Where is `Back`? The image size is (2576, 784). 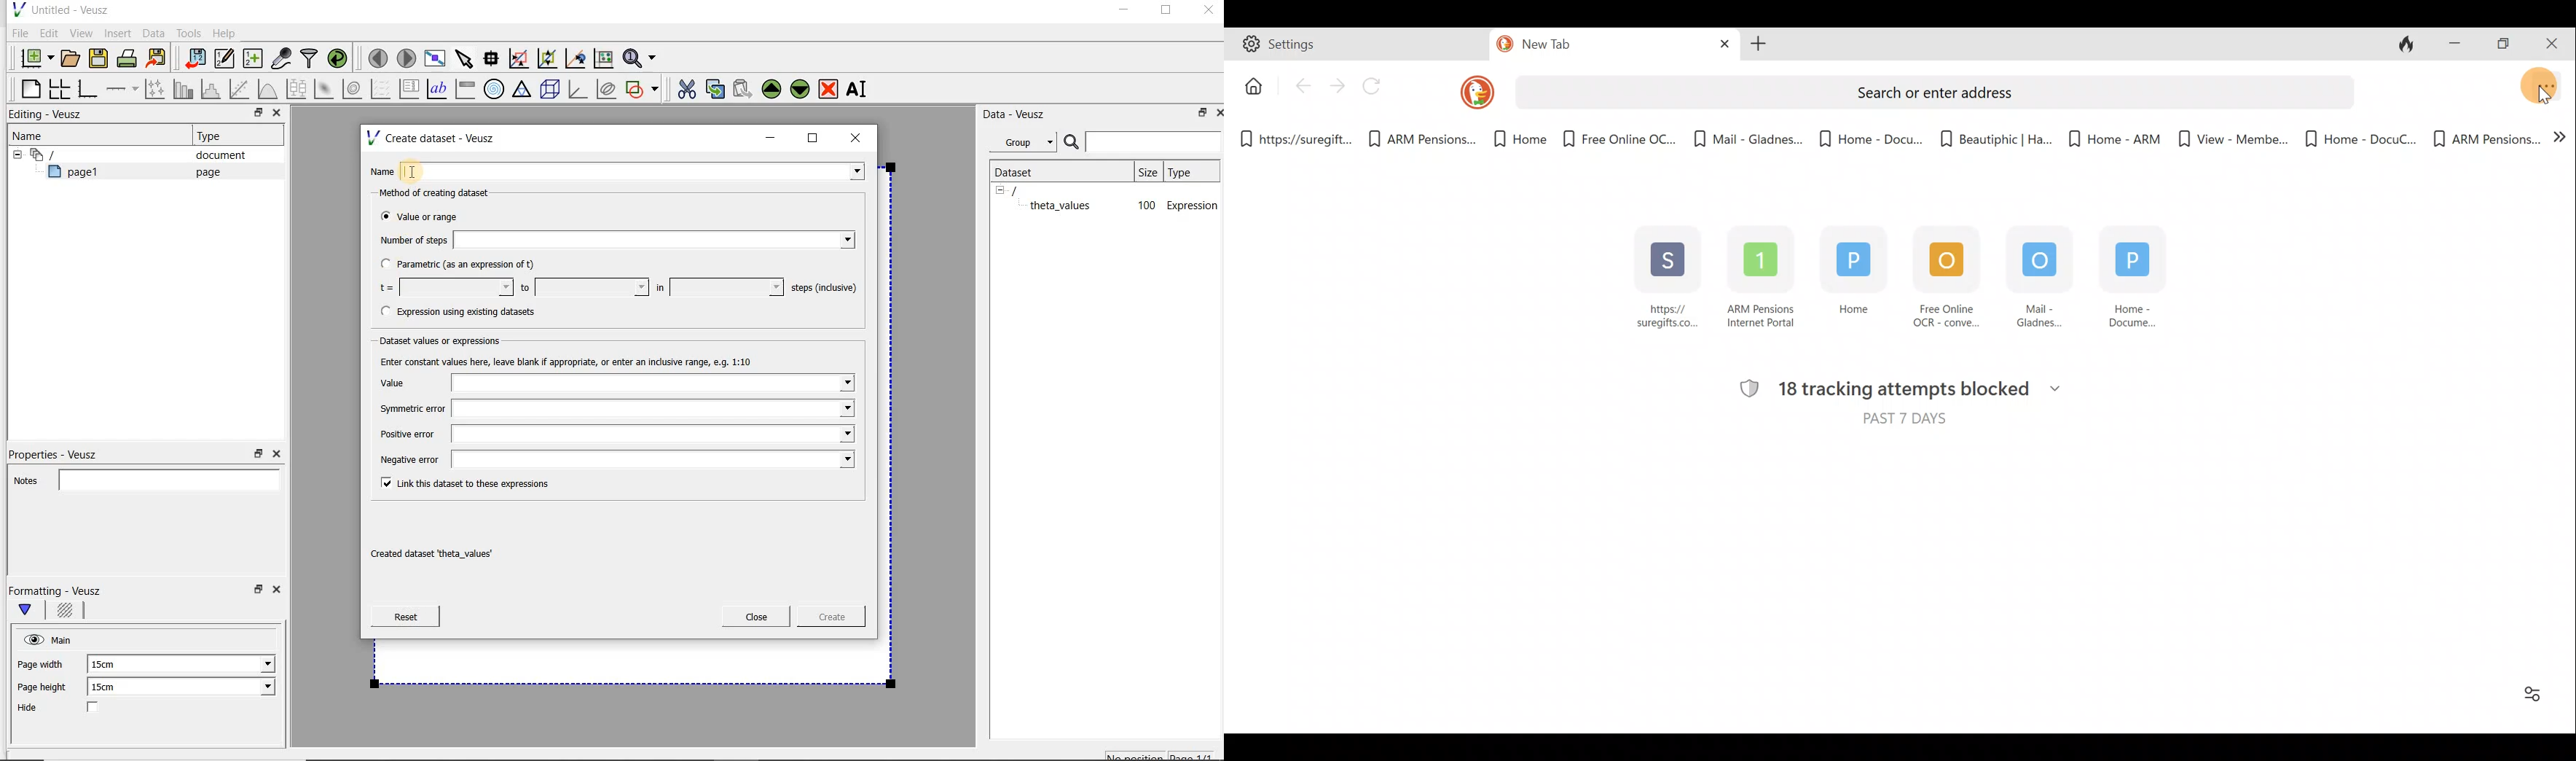 Back is located at coordinates (1302, 89).